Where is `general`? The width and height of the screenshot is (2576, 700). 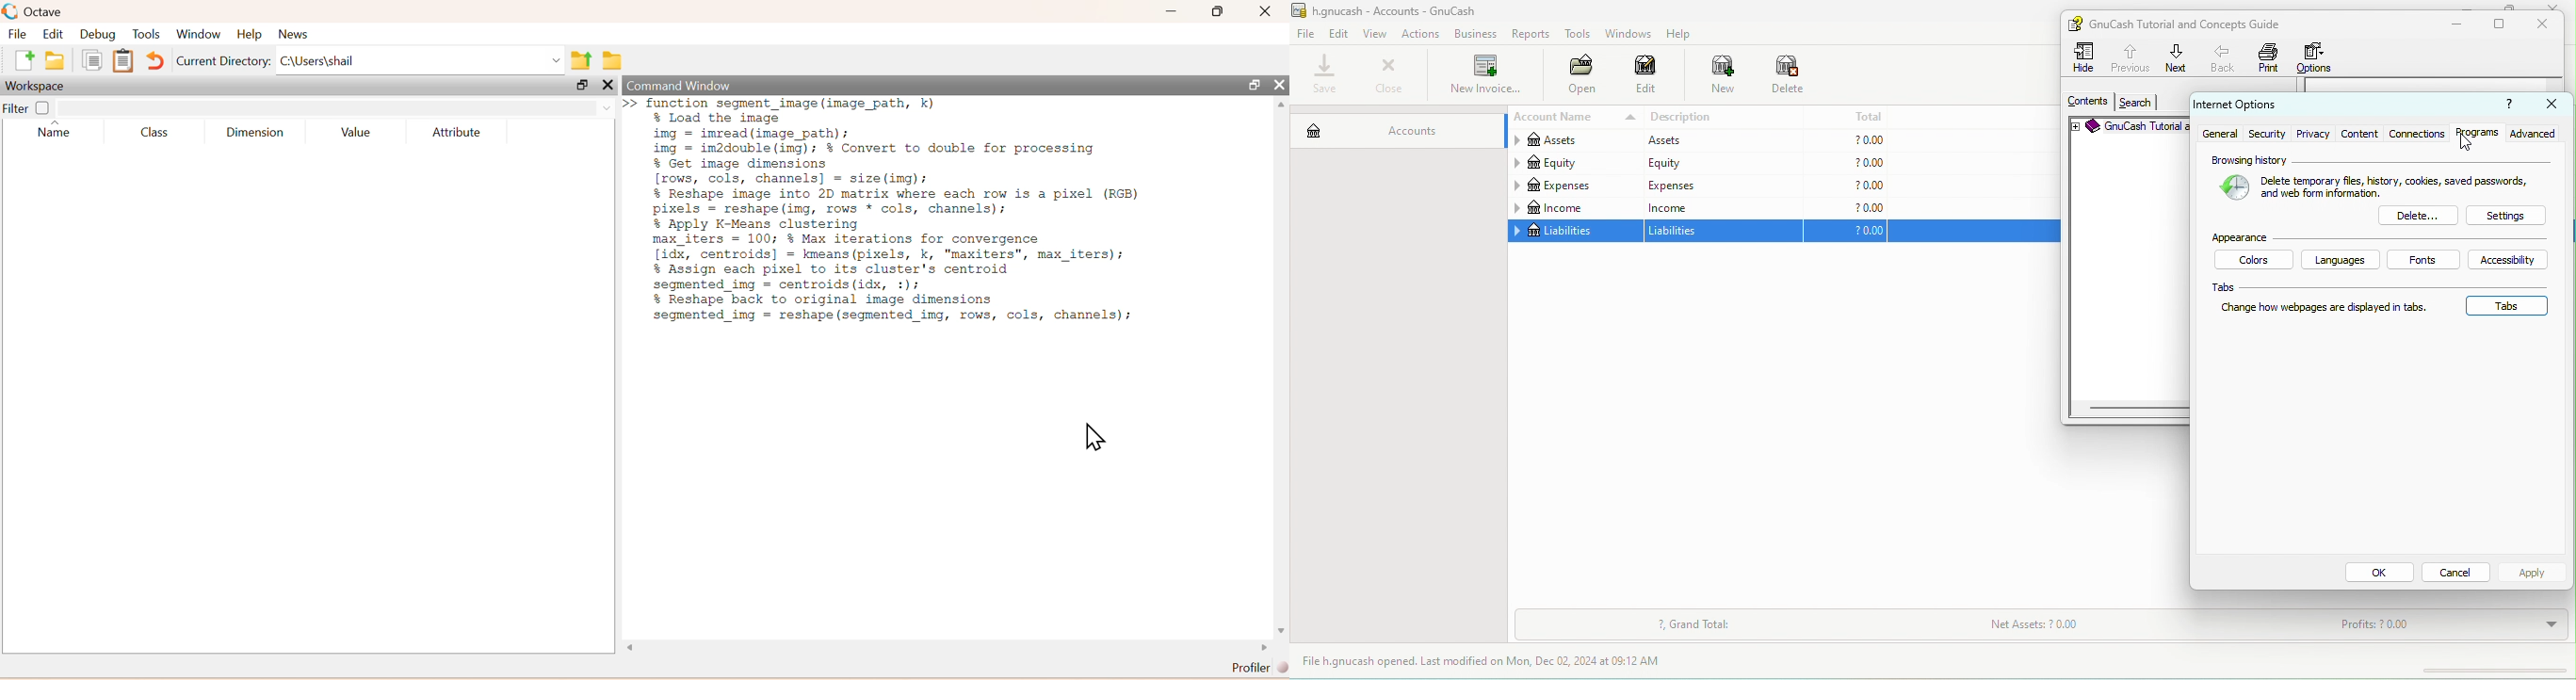
general is located at coordinates (2219, 134).